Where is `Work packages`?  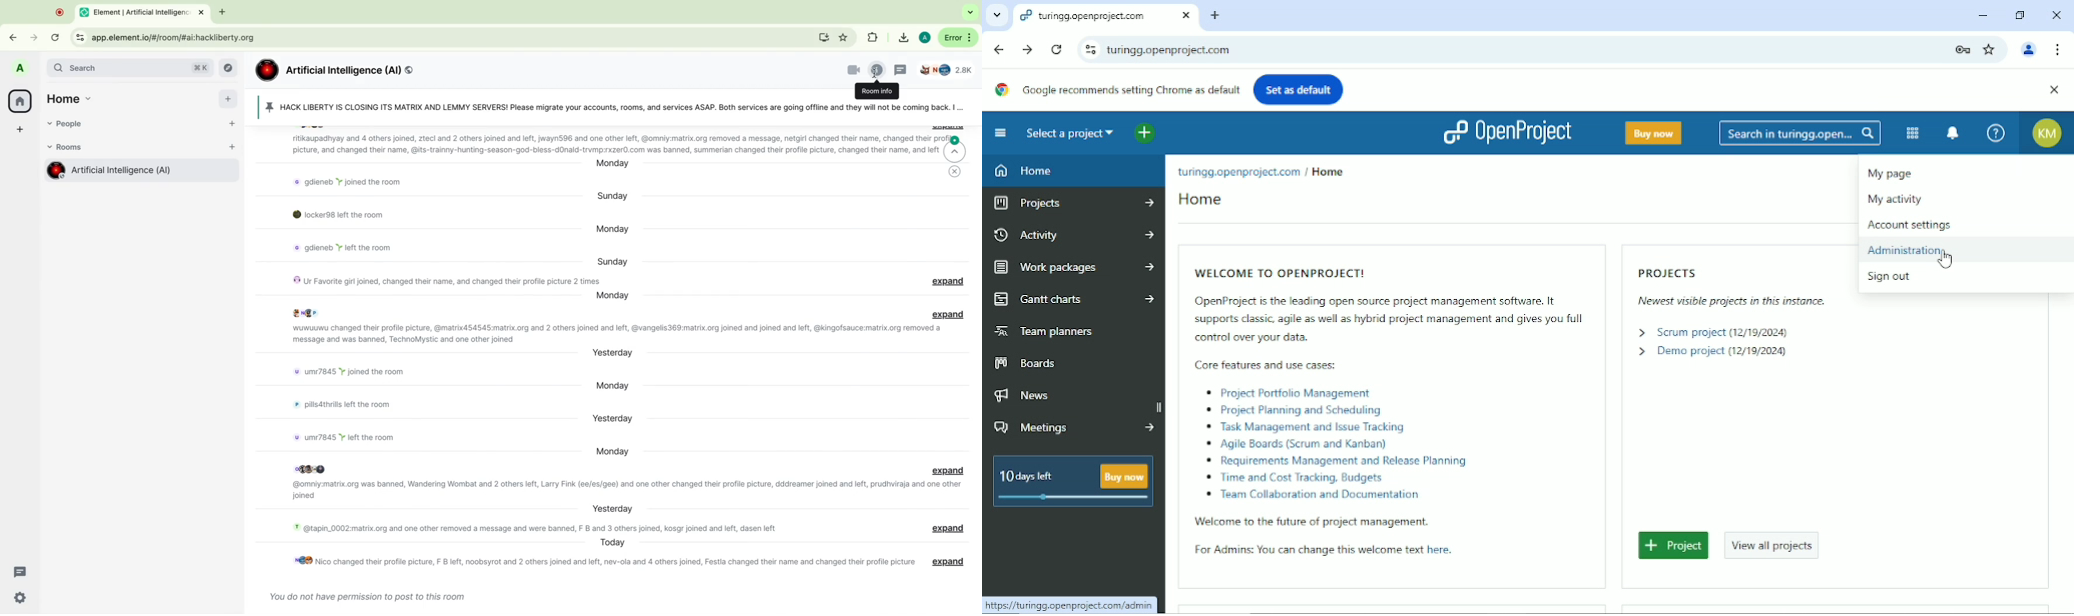
Work packages is located at coordinates (1075, 266).